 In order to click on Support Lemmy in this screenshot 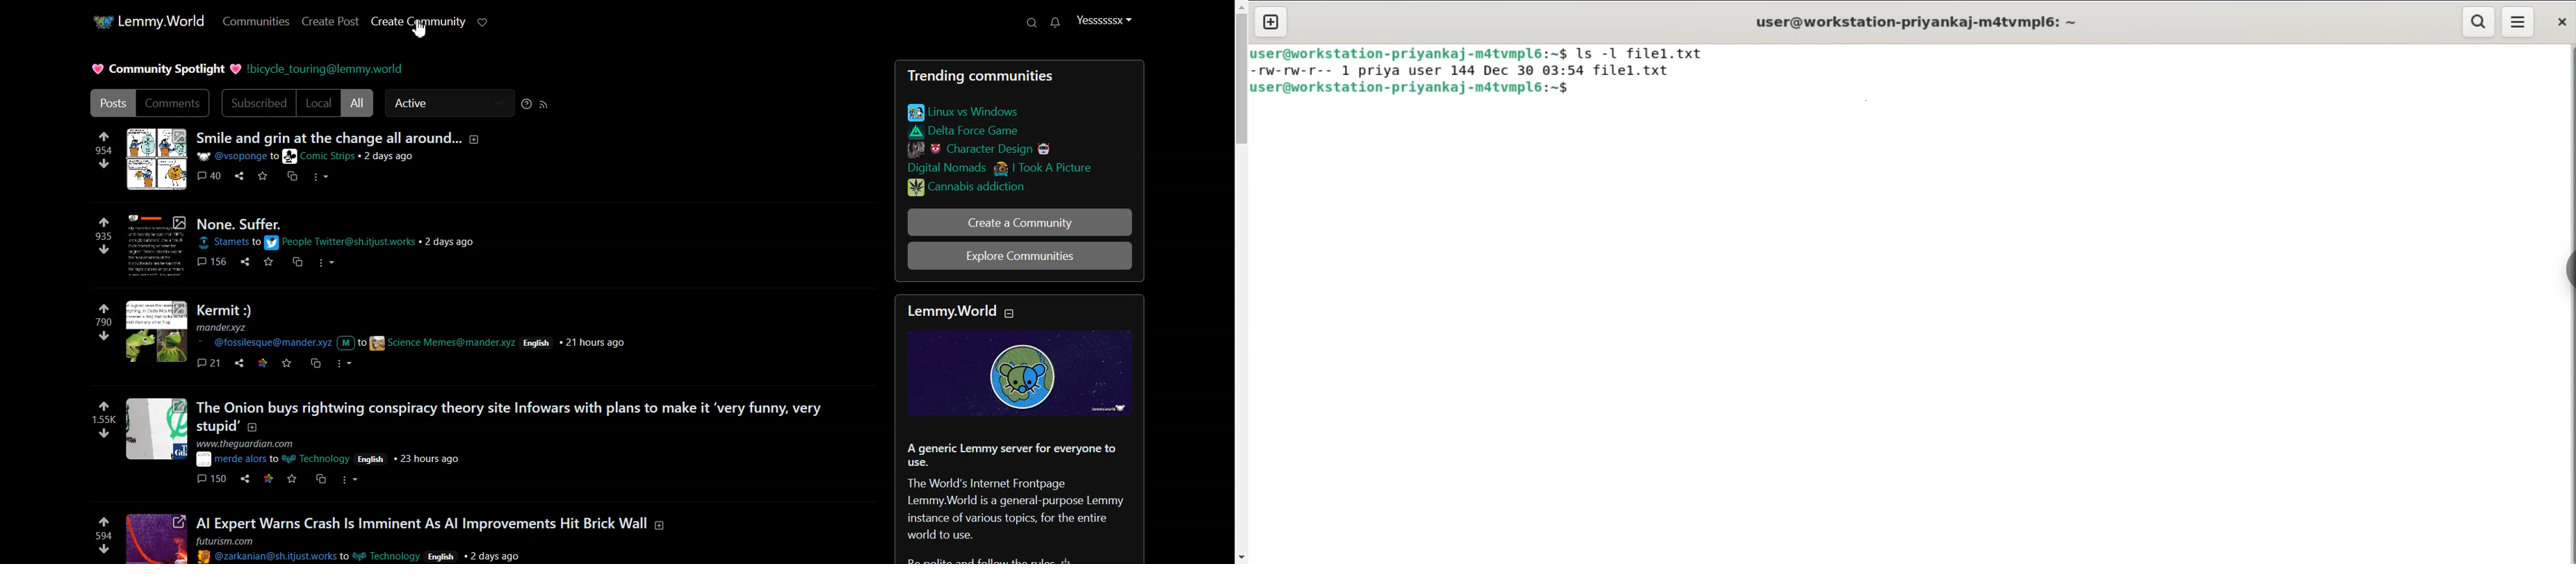, I will do `click(484, 21)`.